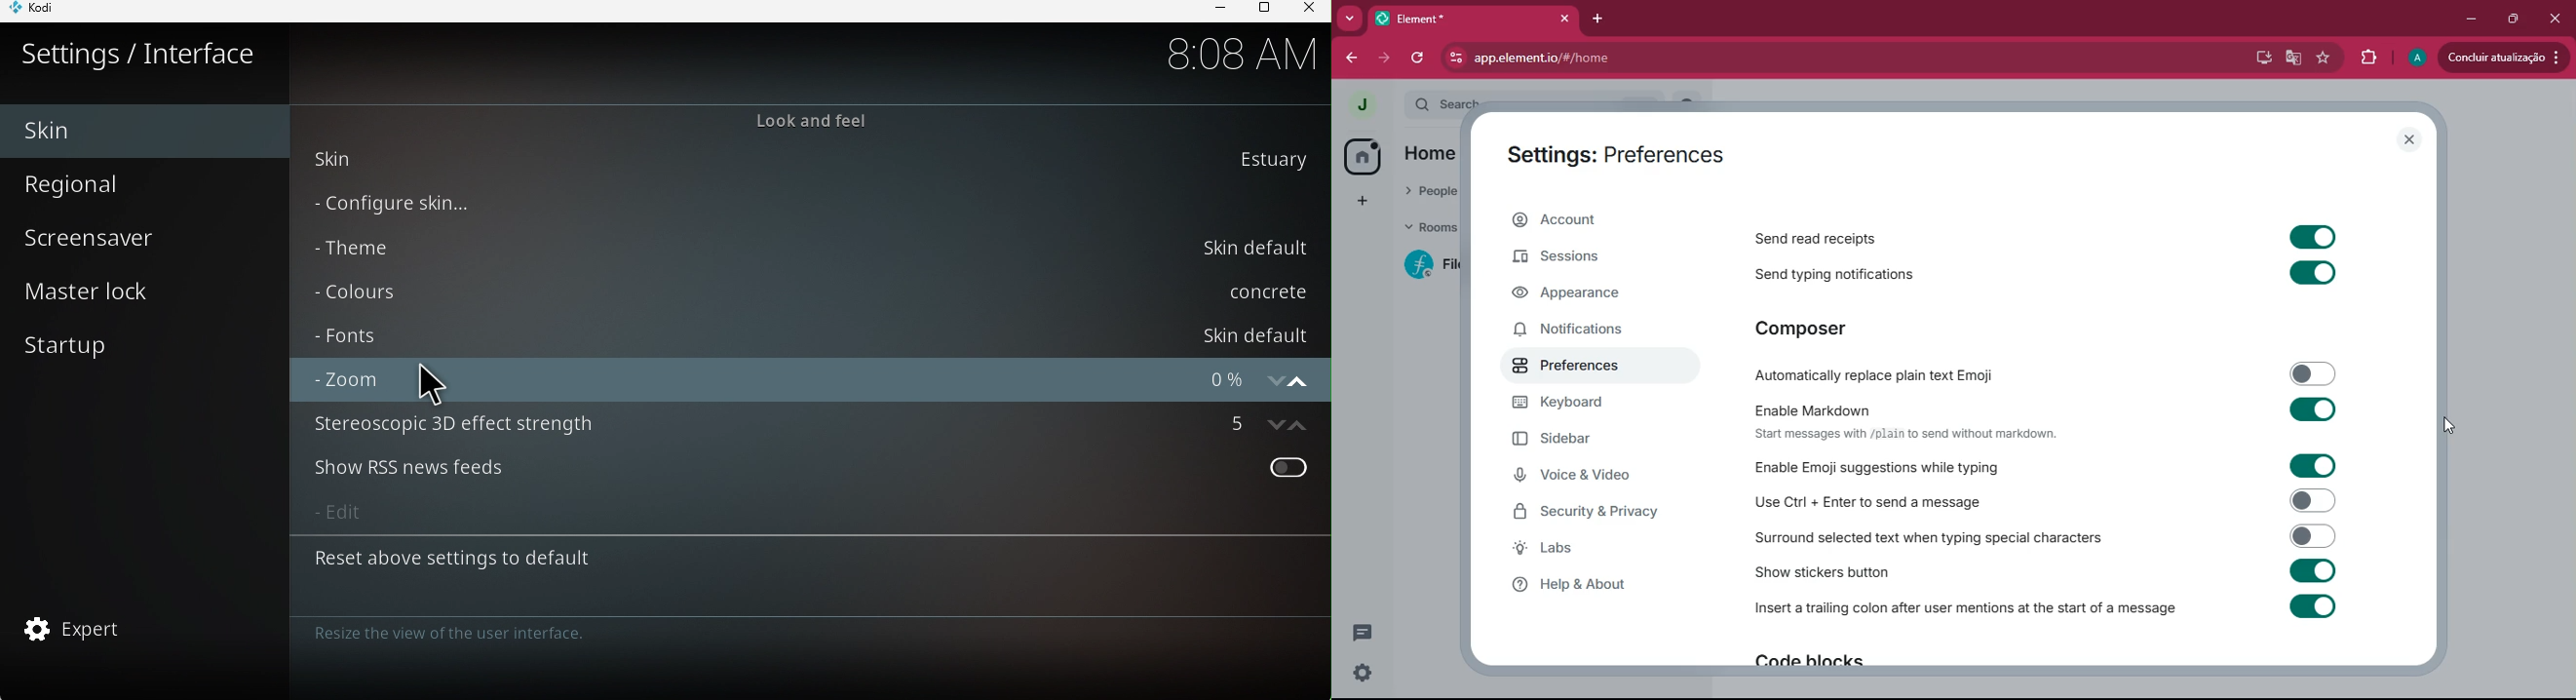 The width and height of the screenshot is (2576, 700). Describe the element at coordinates (1354, 58) in the screenshot. I see `back` at that location.